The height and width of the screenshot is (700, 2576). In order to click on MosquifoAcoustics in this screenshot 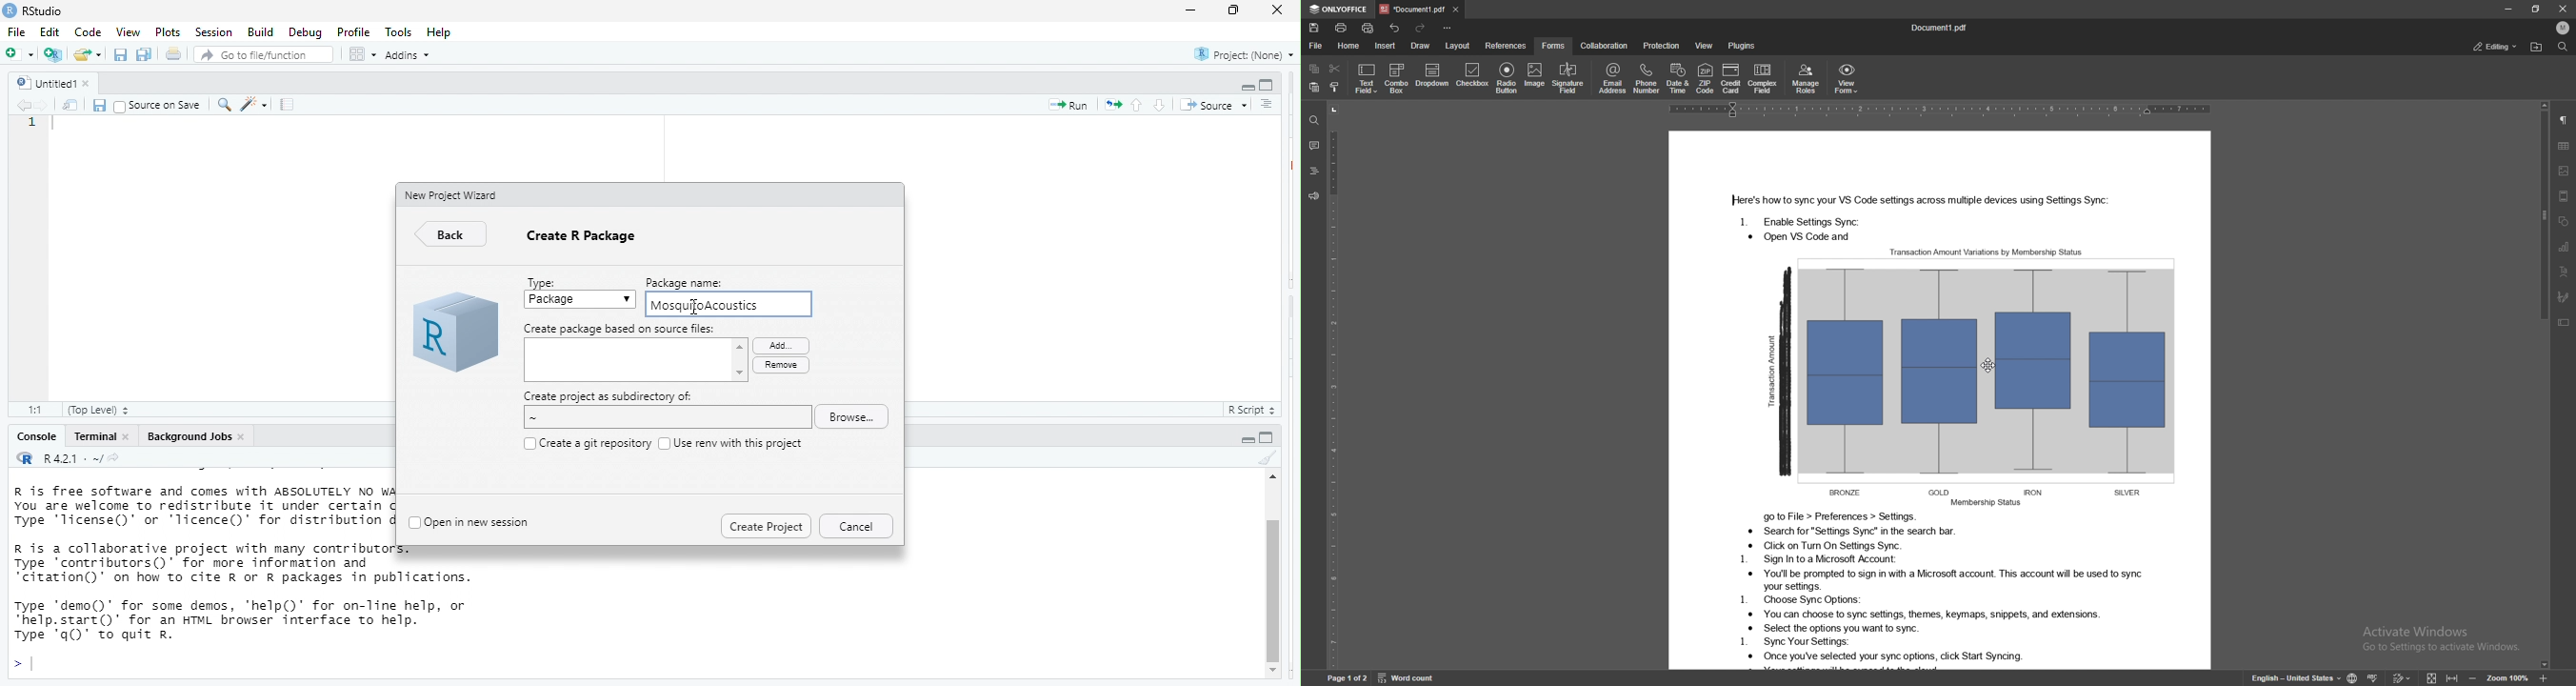, I will do `click(710, 306)`.